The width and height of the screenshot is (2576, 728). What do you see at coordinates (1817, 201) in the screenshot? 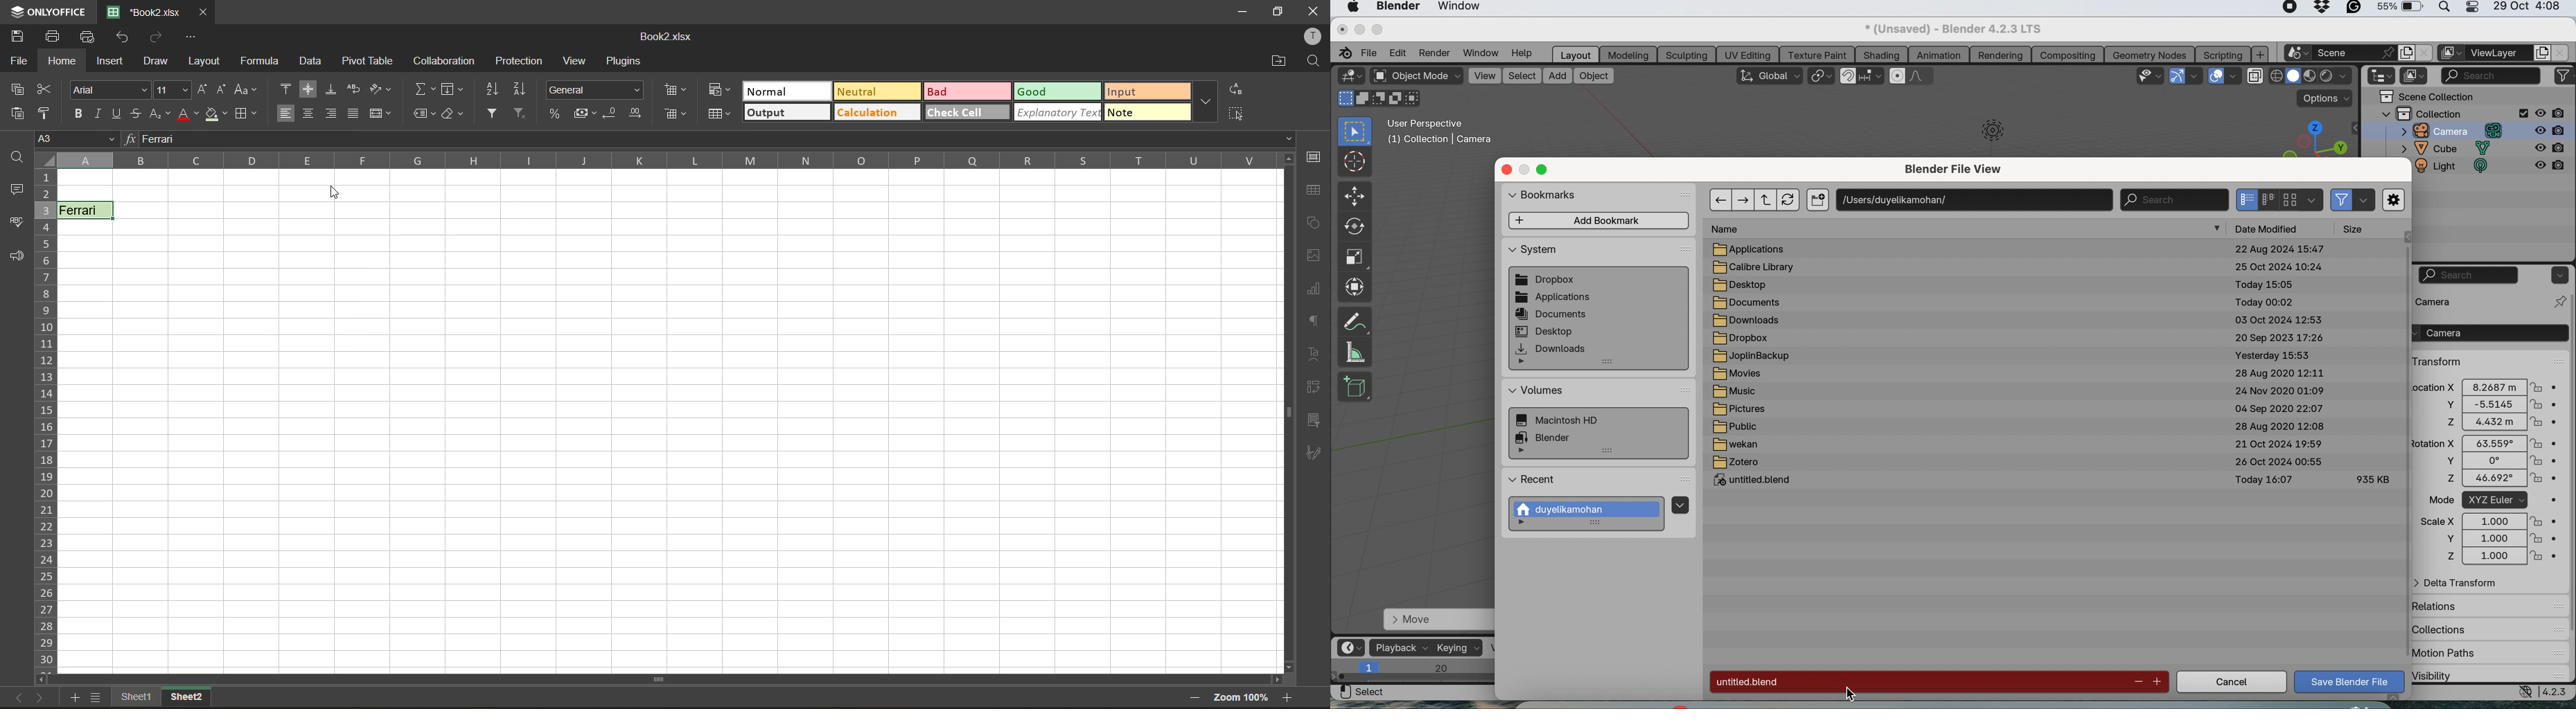
I see `create new directory` at bounding box center [1817, 201].